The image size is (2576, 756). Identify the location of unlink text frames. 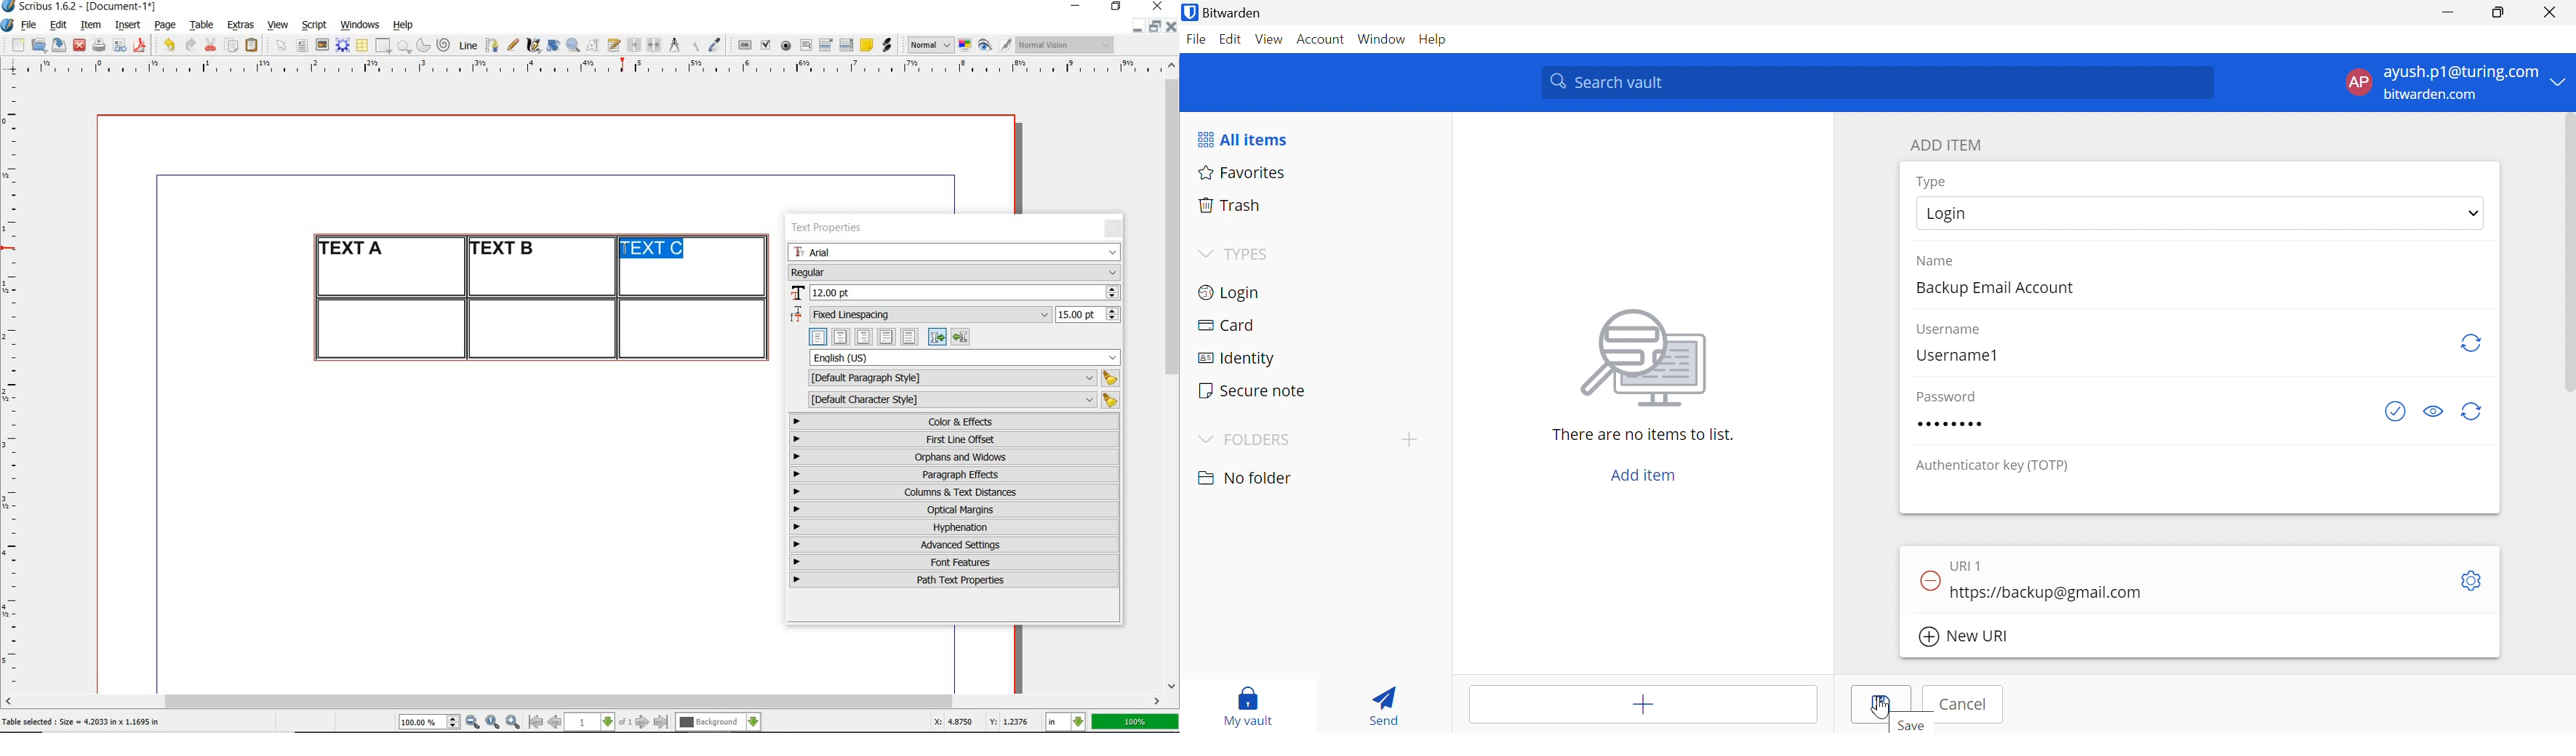
(654, 46).